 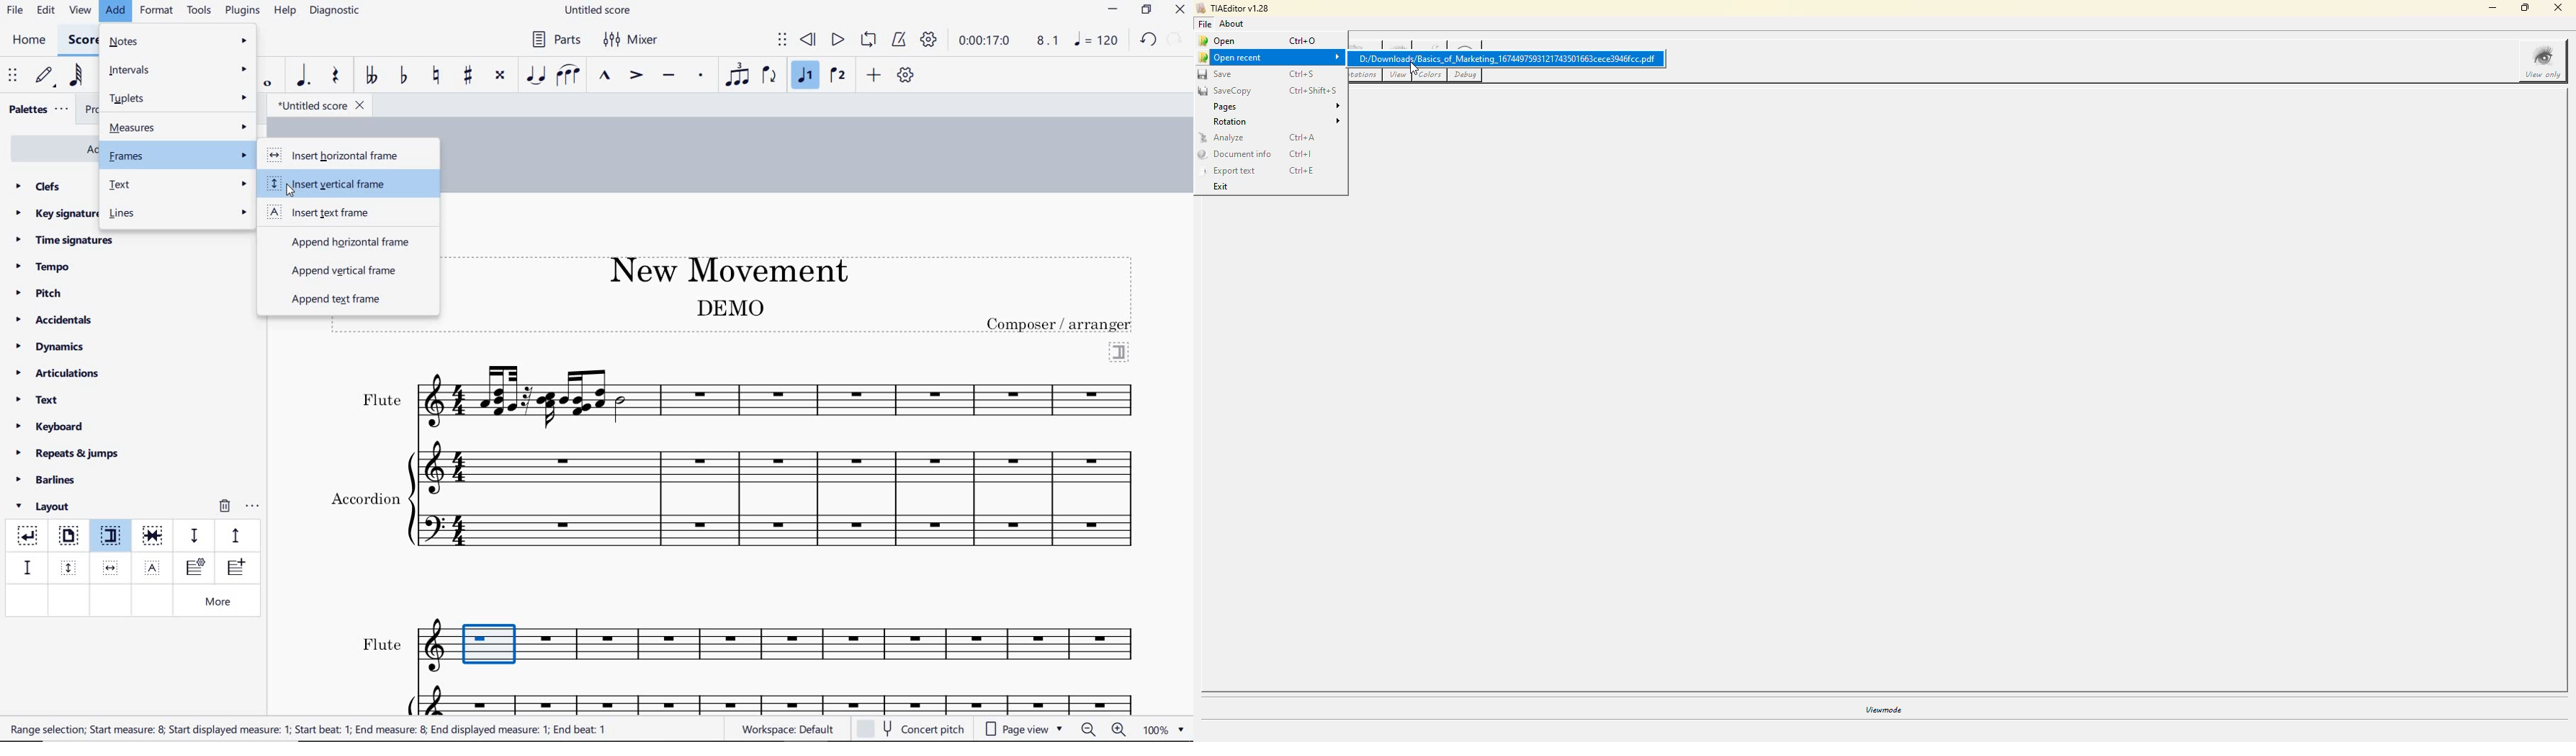 I want to click on toggle double-sharp, so click(x=501, y=75).